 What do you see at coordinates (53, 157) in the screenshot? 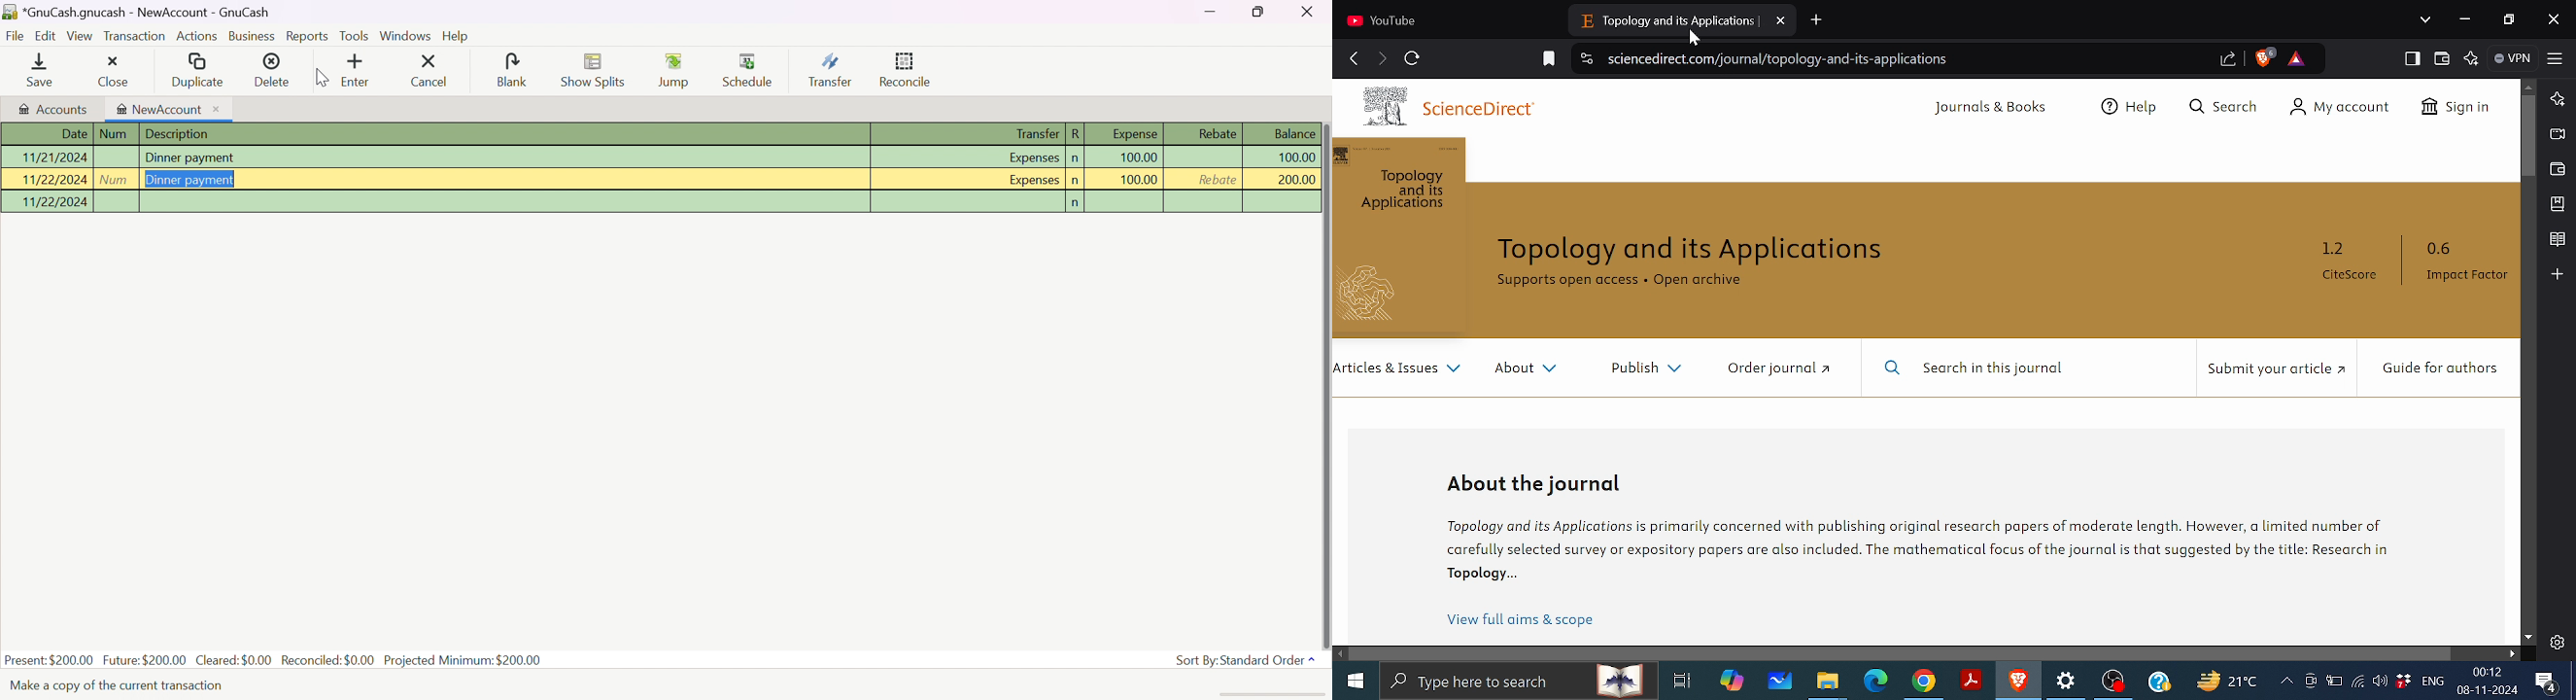
I see `11/21/2024` at bounding box center [53, 157].